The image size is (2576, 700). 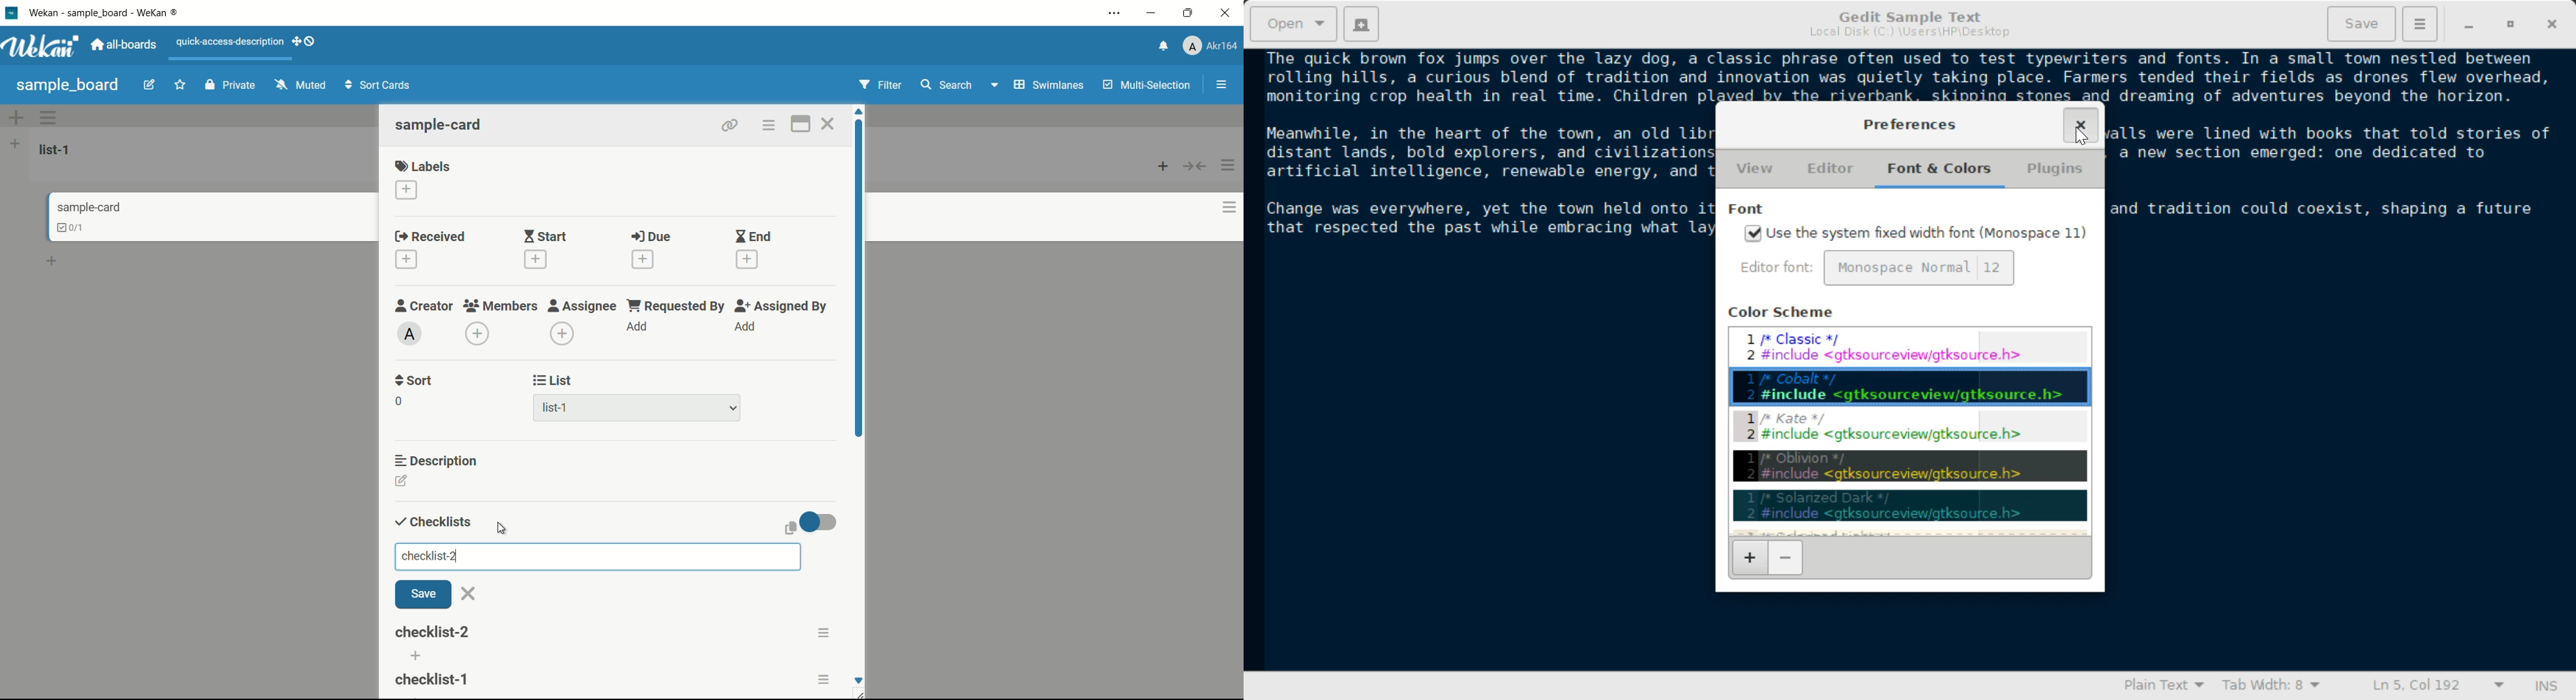 I want to click on Remove Scheme, so click(x=1785, y=558).